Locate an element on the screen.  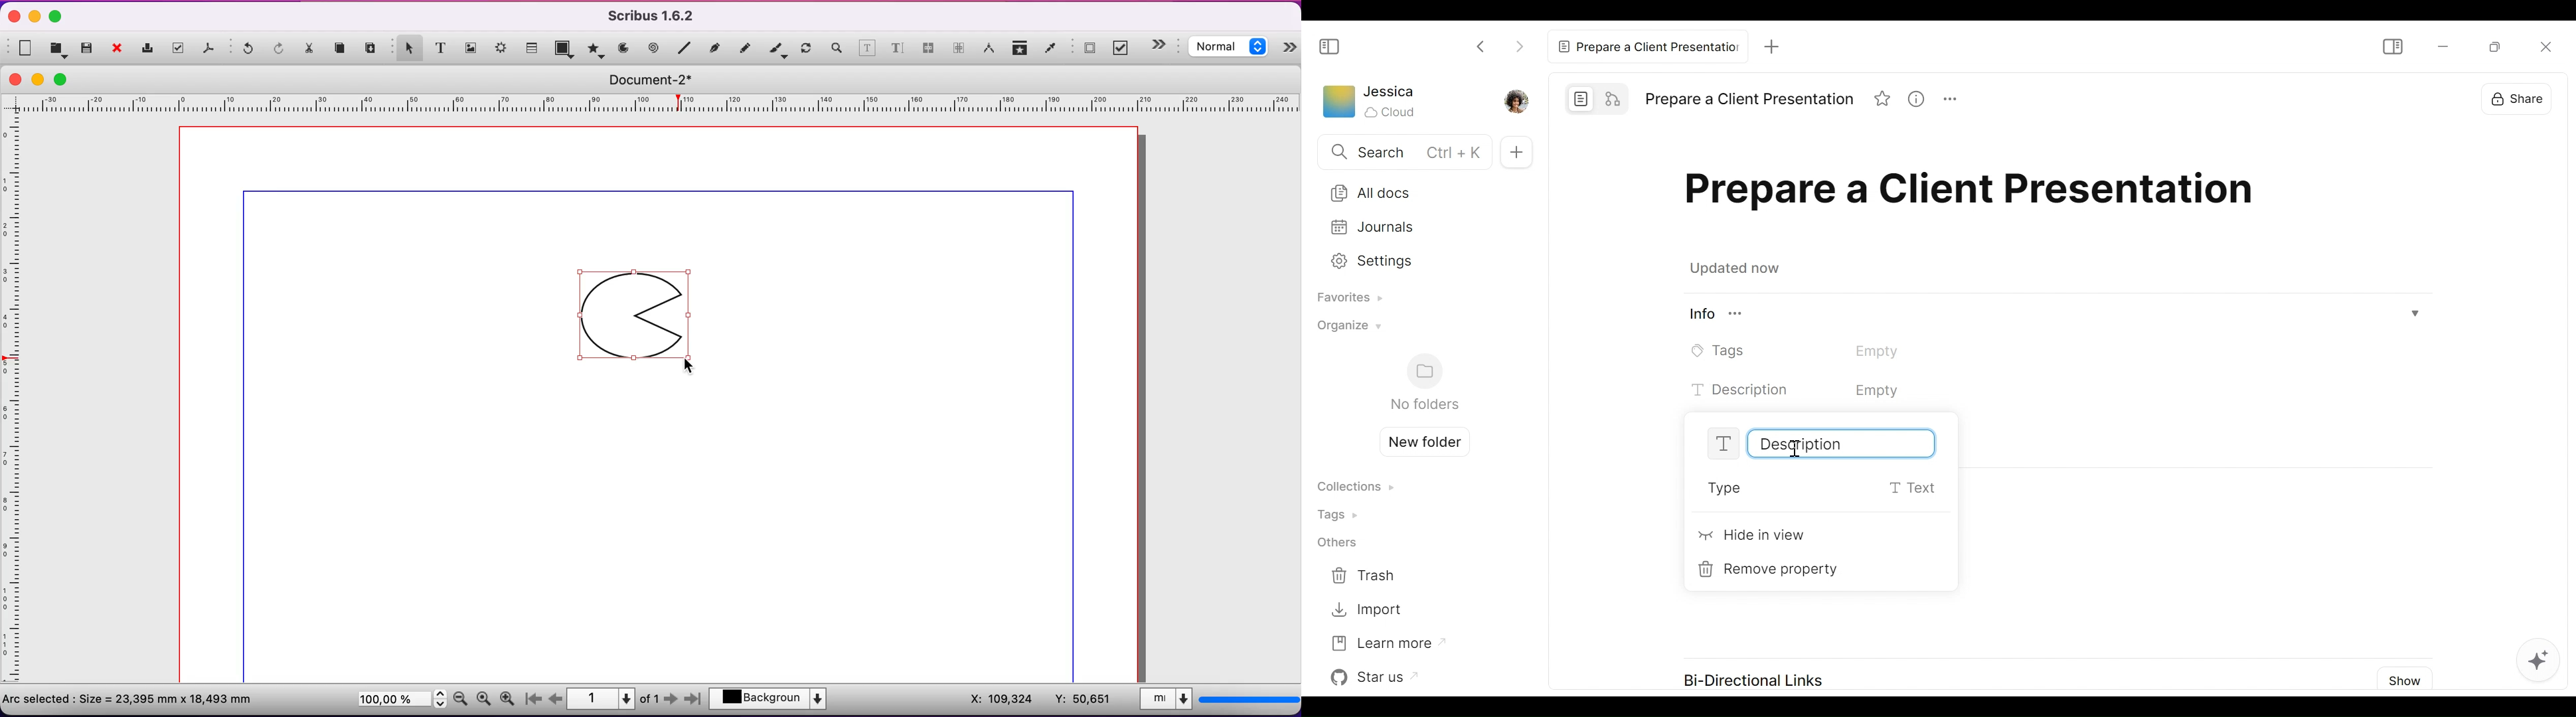
Title is located at coordinates (1749, 100).